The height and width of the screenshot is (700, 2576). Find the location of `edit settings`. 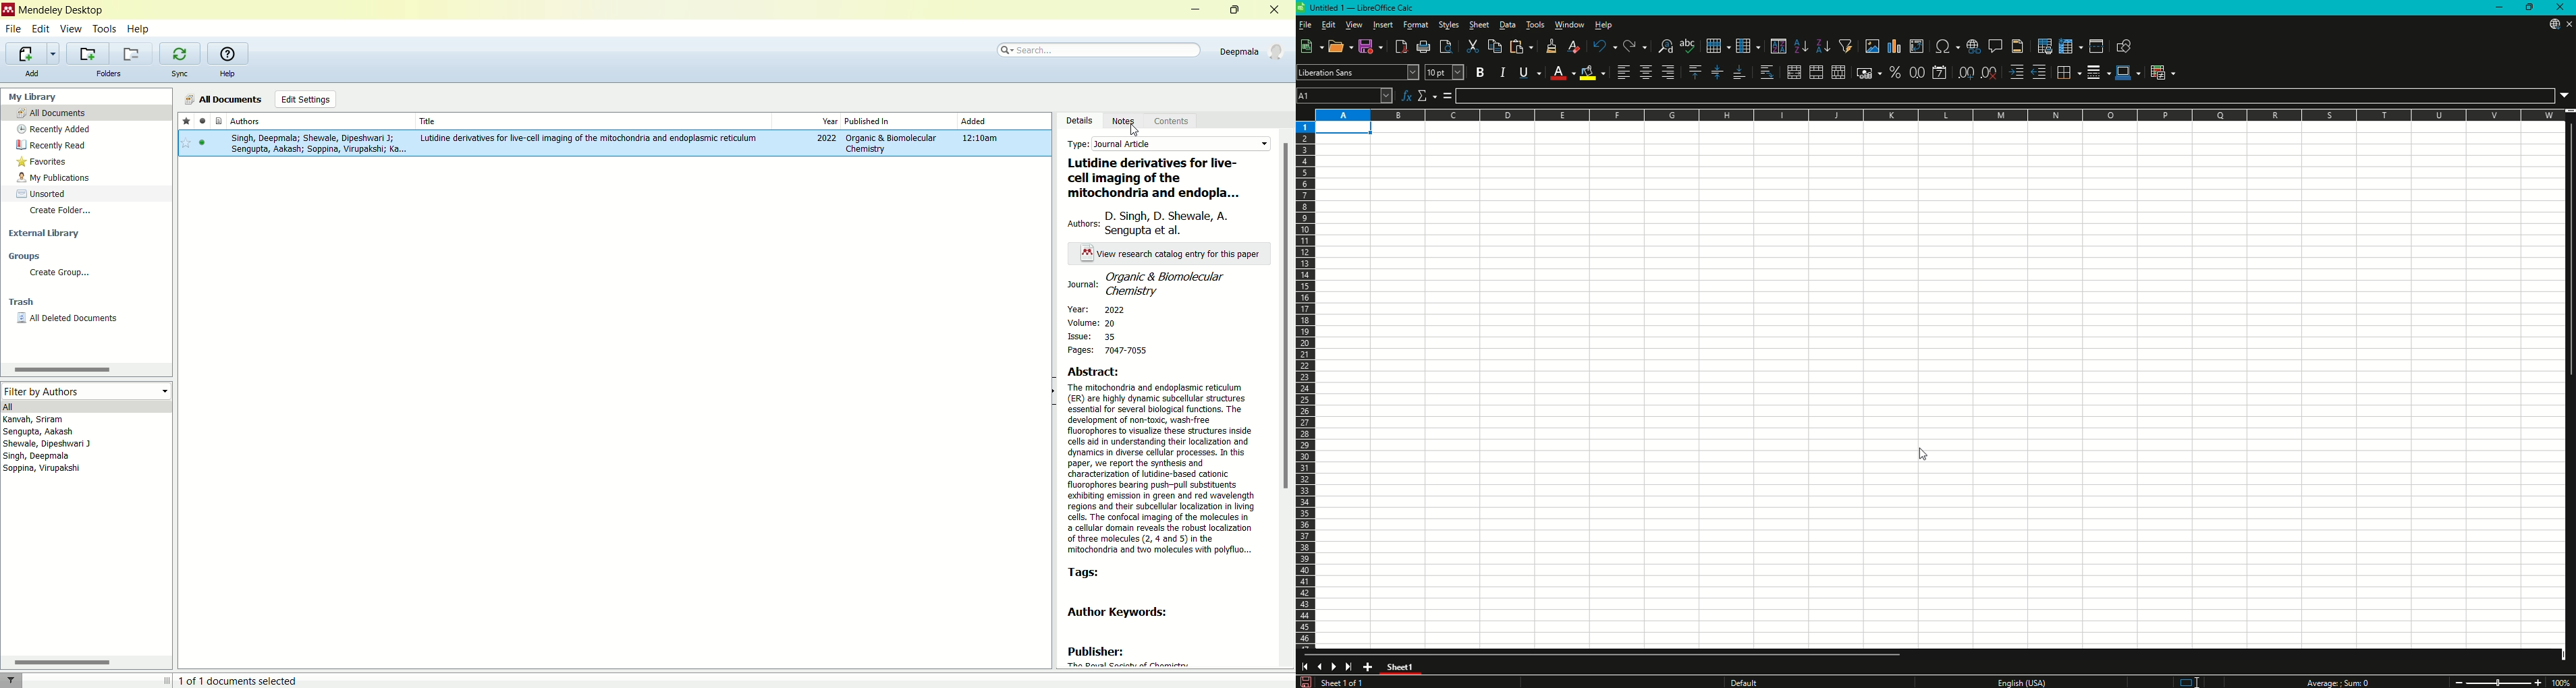

edit settings is located at coordinates (304, 99).